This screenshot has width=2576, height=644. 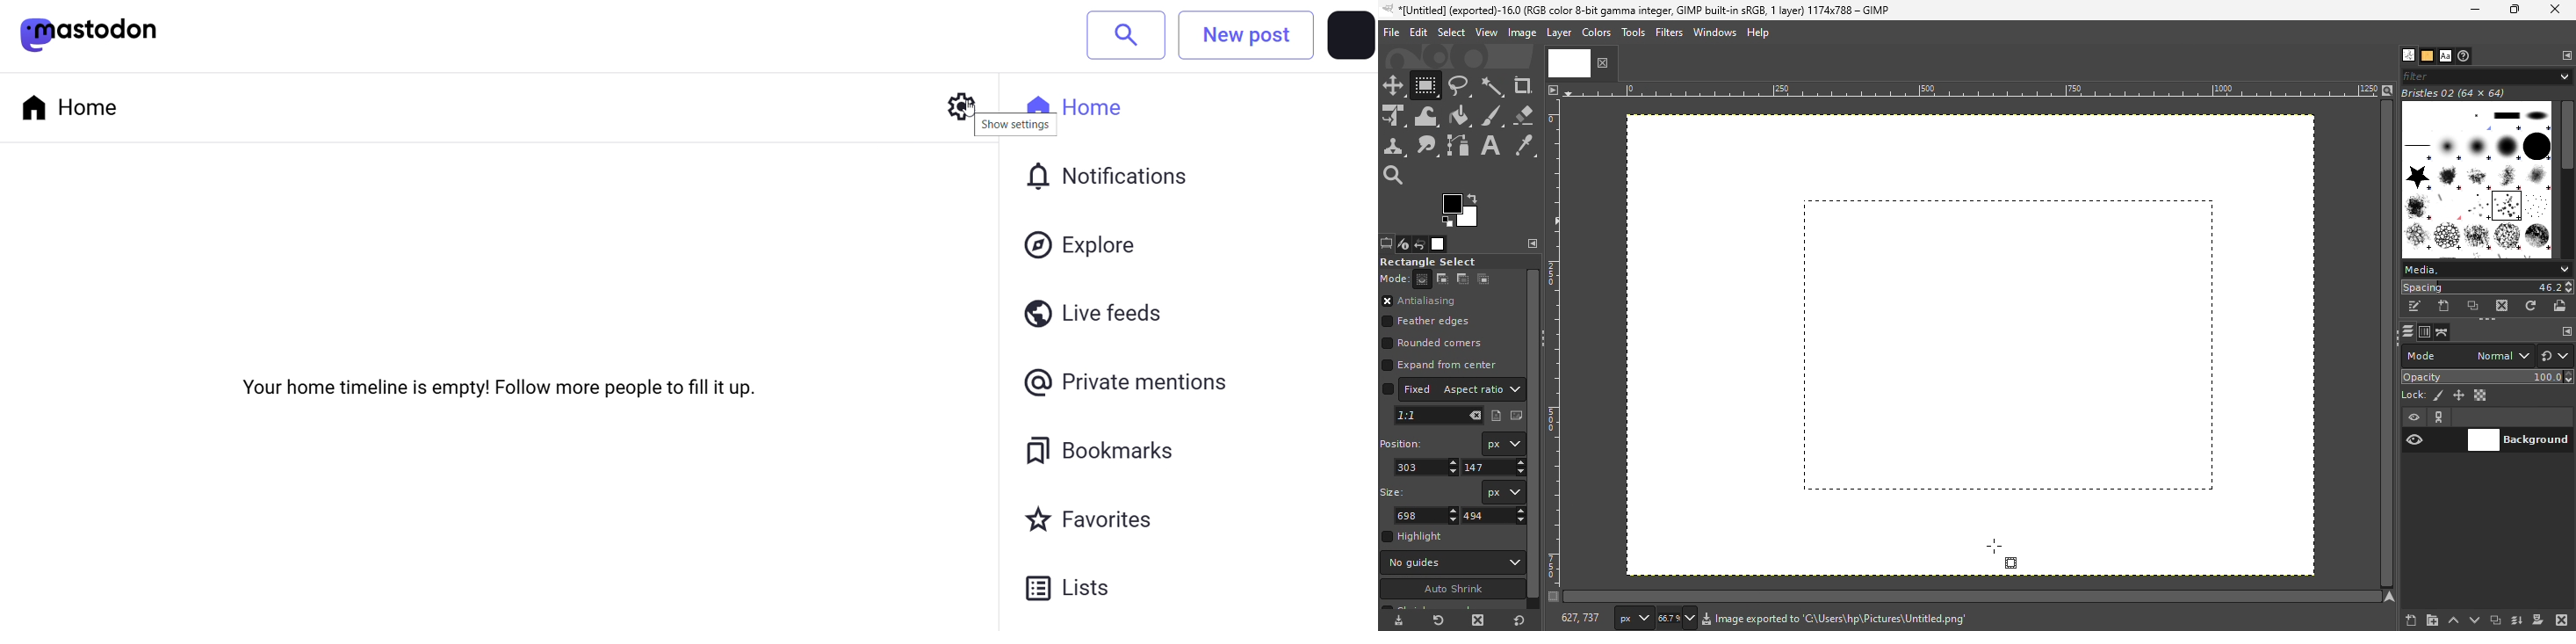 What do you see at coordinates (2482, 395) in the screenshot?
I see `Lock alpha channel` at bounding box center [2482, 395].